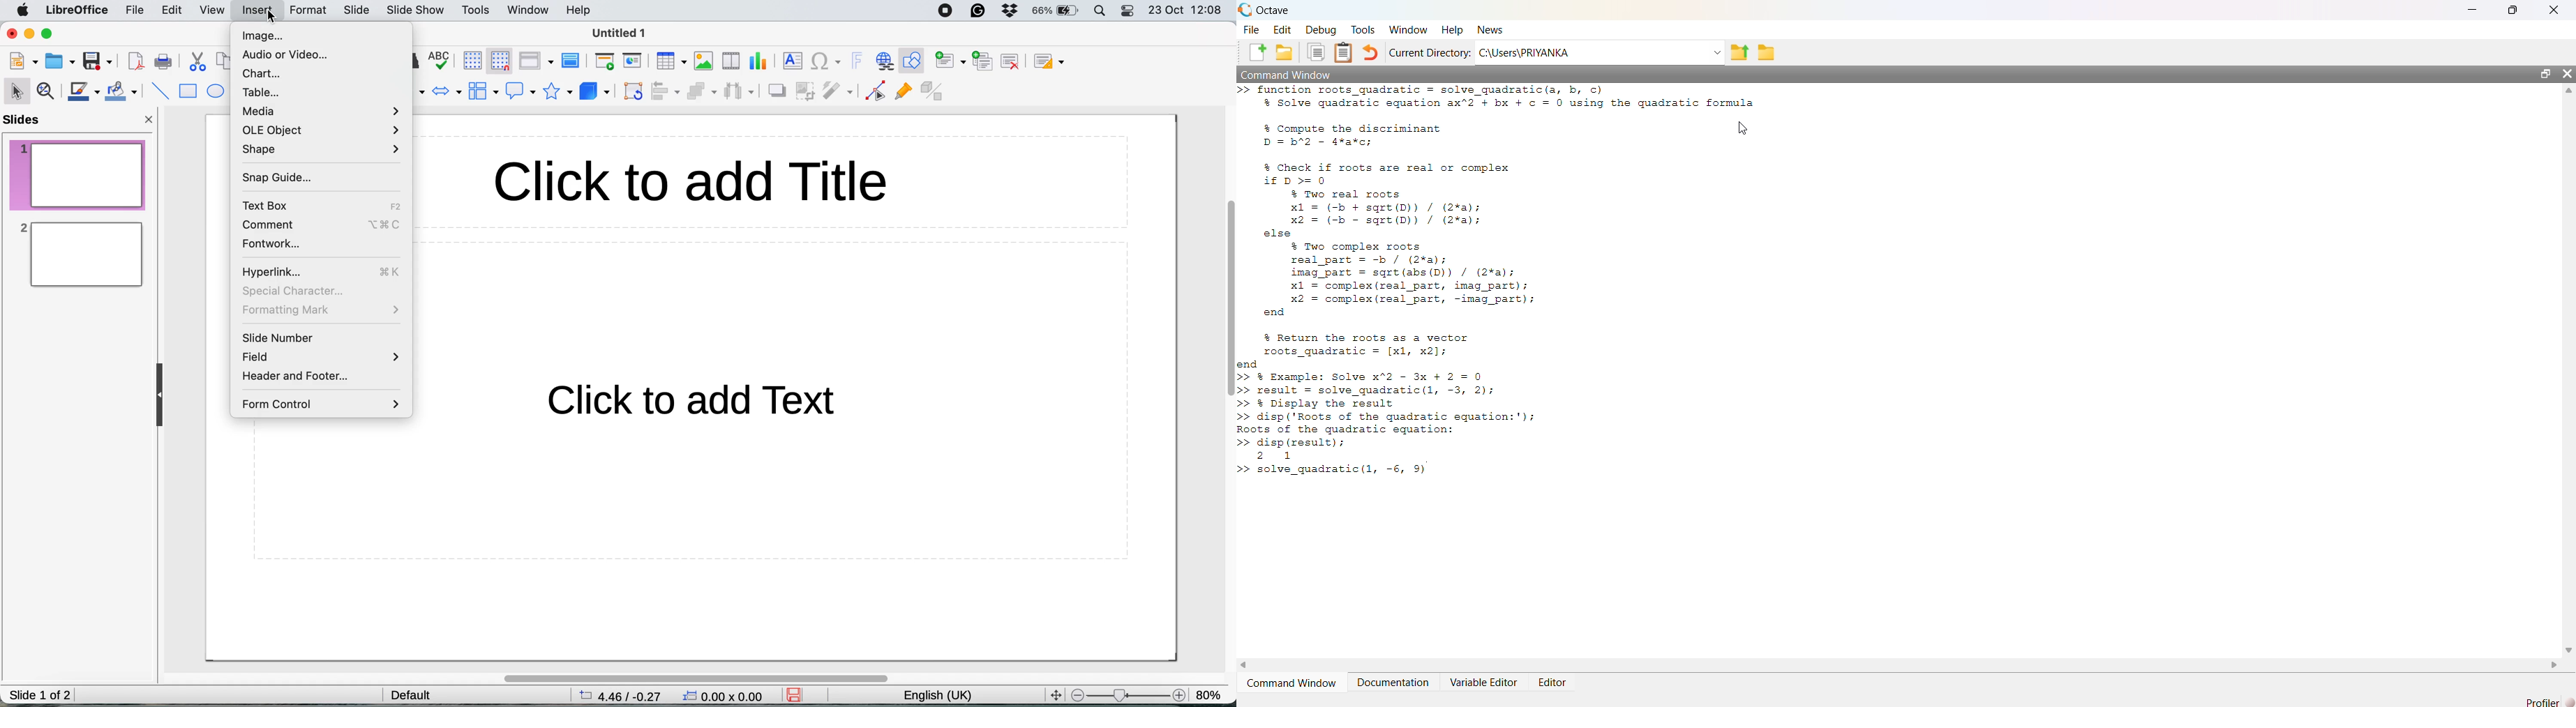 This screenshot has height=728, width=2576. Describe the element at coordinates (135, 63) in the screenshot. I see `export directly as pdf` at that location.